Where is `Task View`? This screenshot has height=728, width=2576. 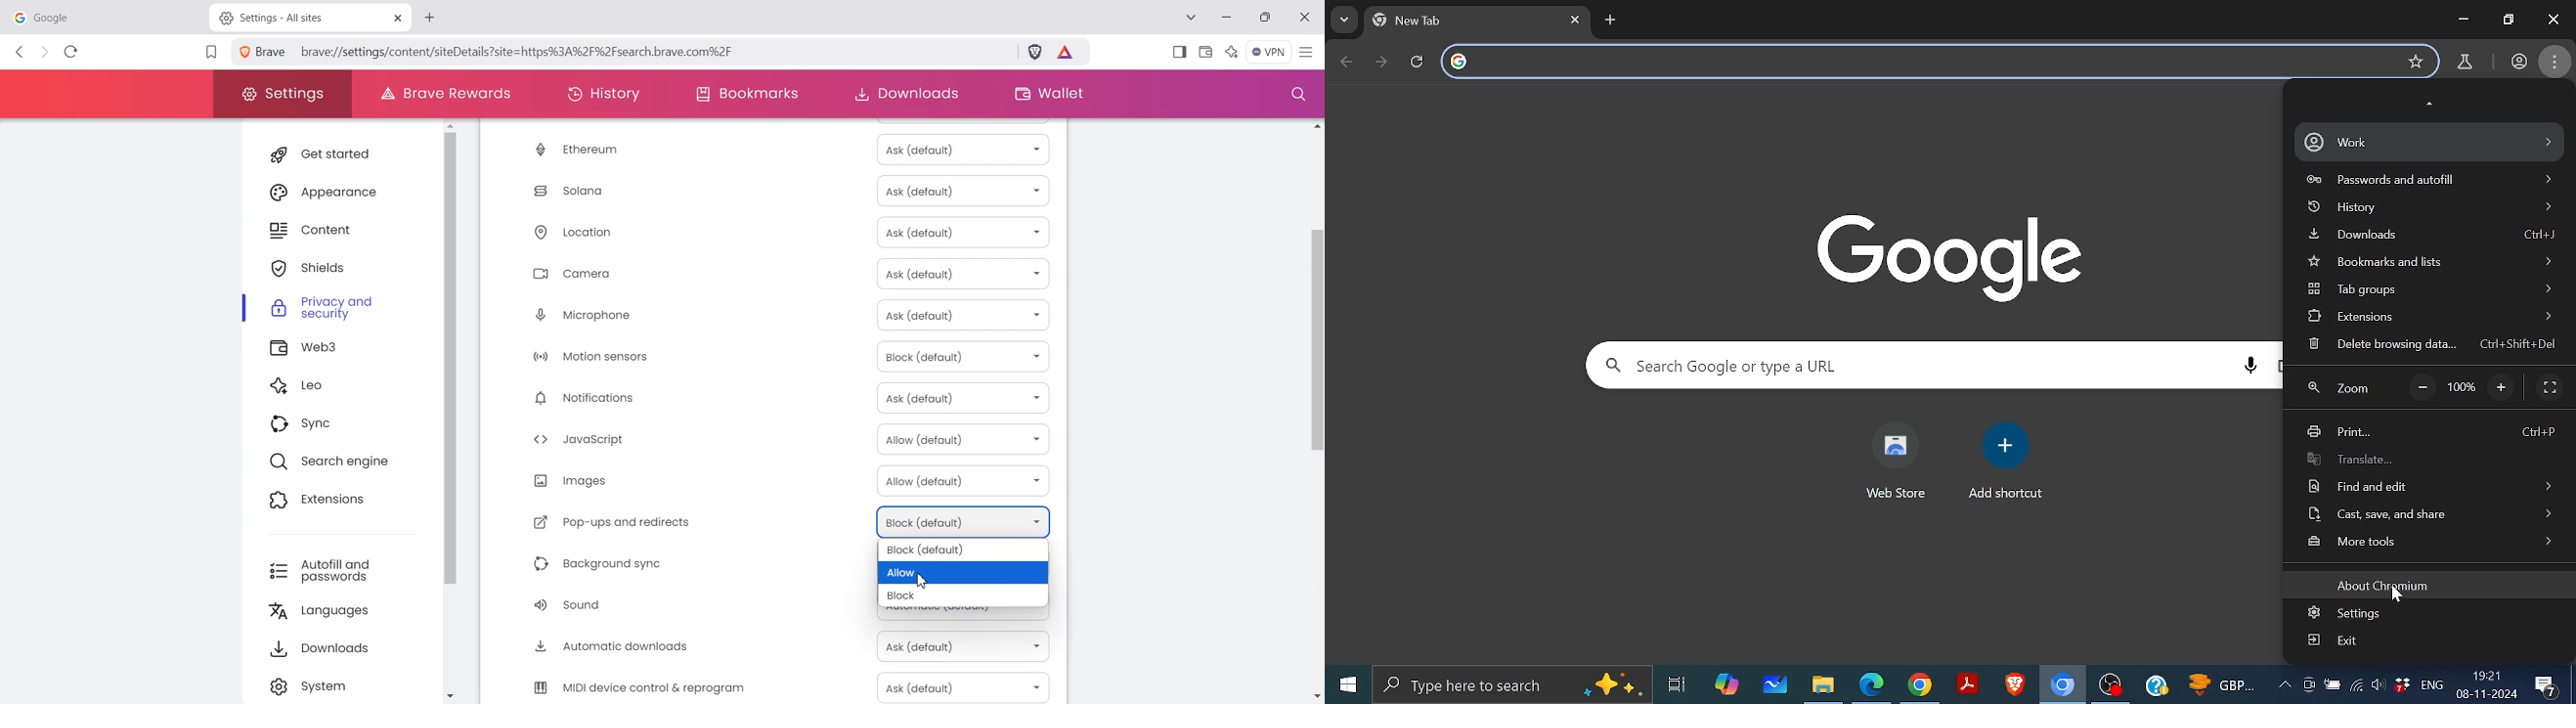
Task View is located at coordinates (1675, 682).